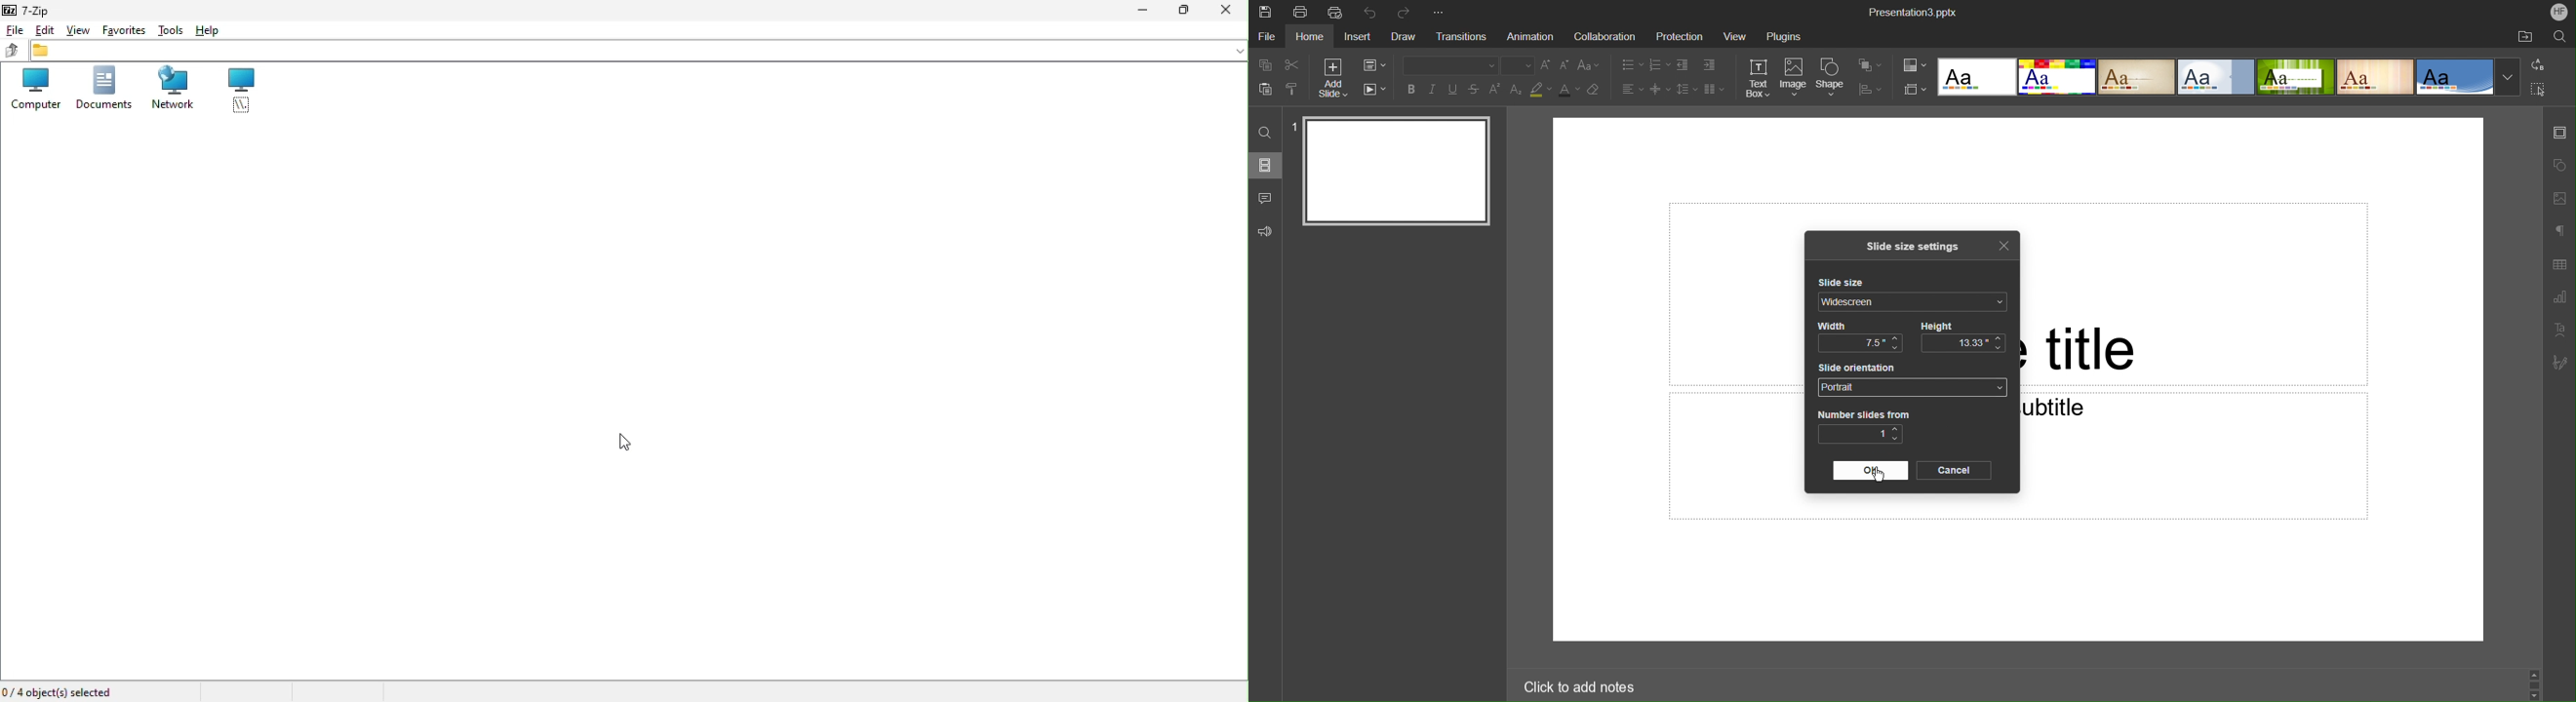 The height and width of the screenshot is (728, 2576). Describe the element at coordinates (2561, 298) in the screenshot. I see `Graph` at that location.